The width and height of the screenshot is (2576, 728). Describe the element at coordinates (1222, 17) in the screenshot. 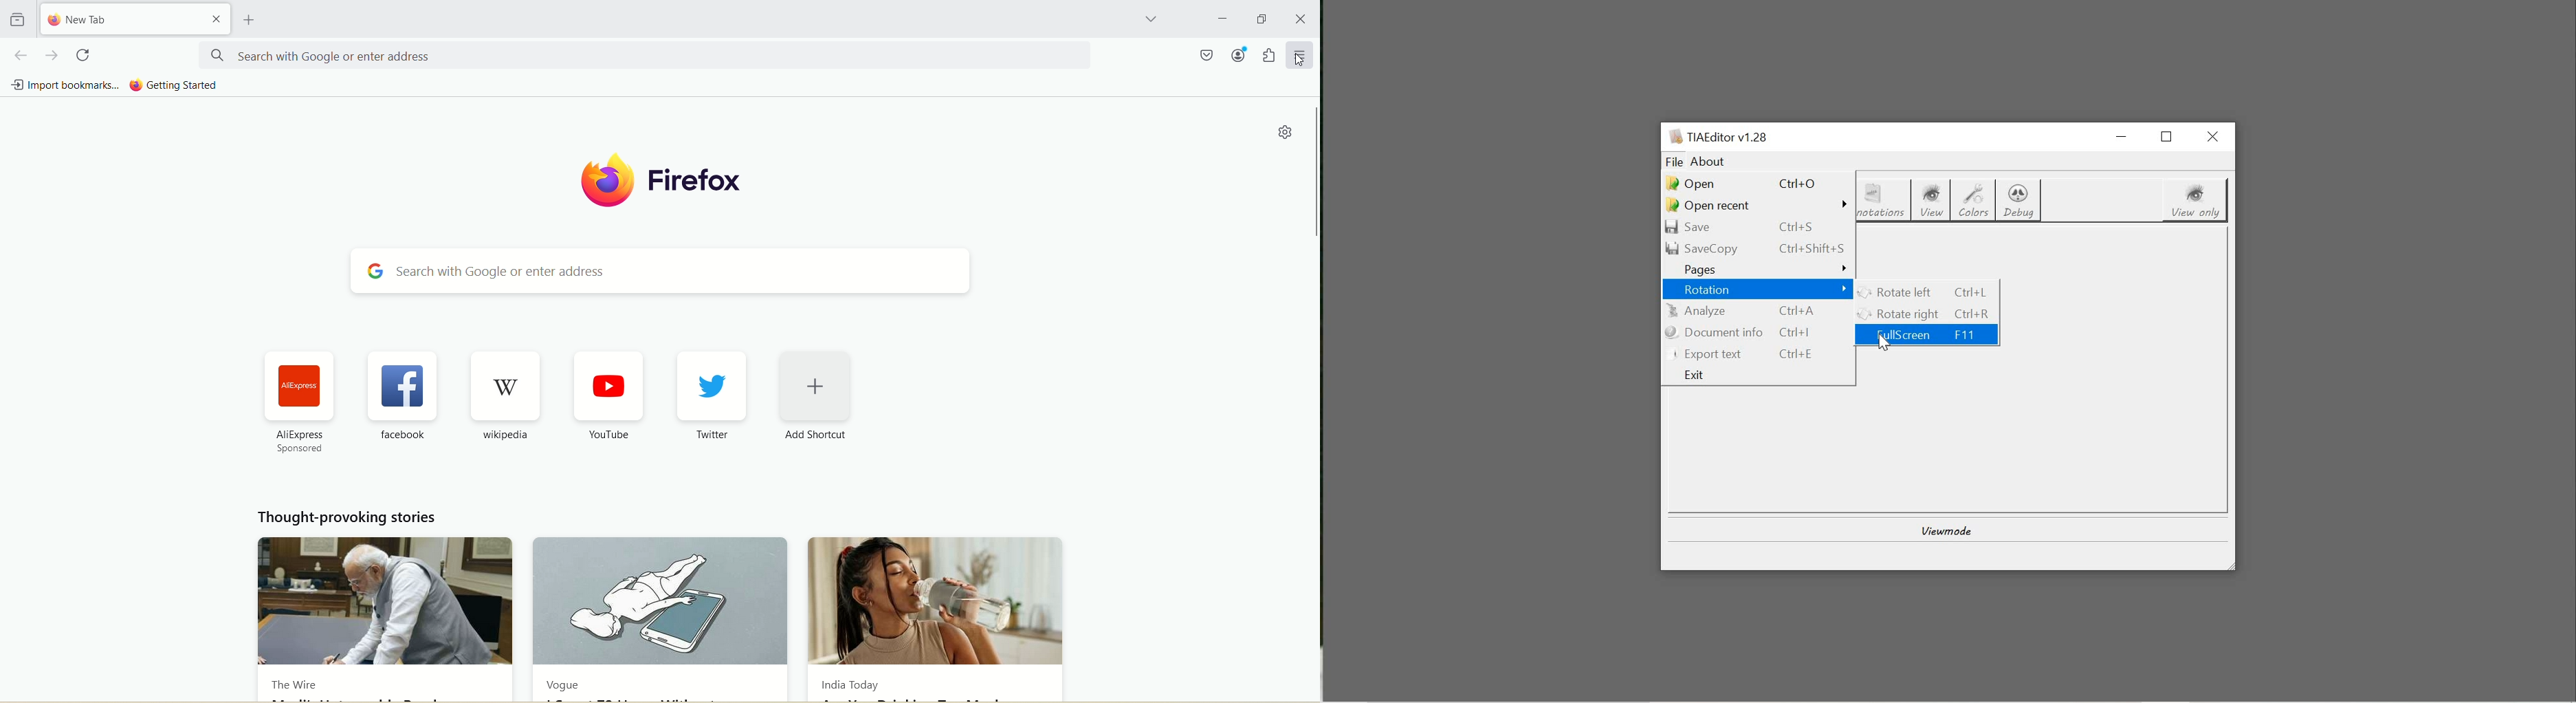

I see `minimize` at that location.